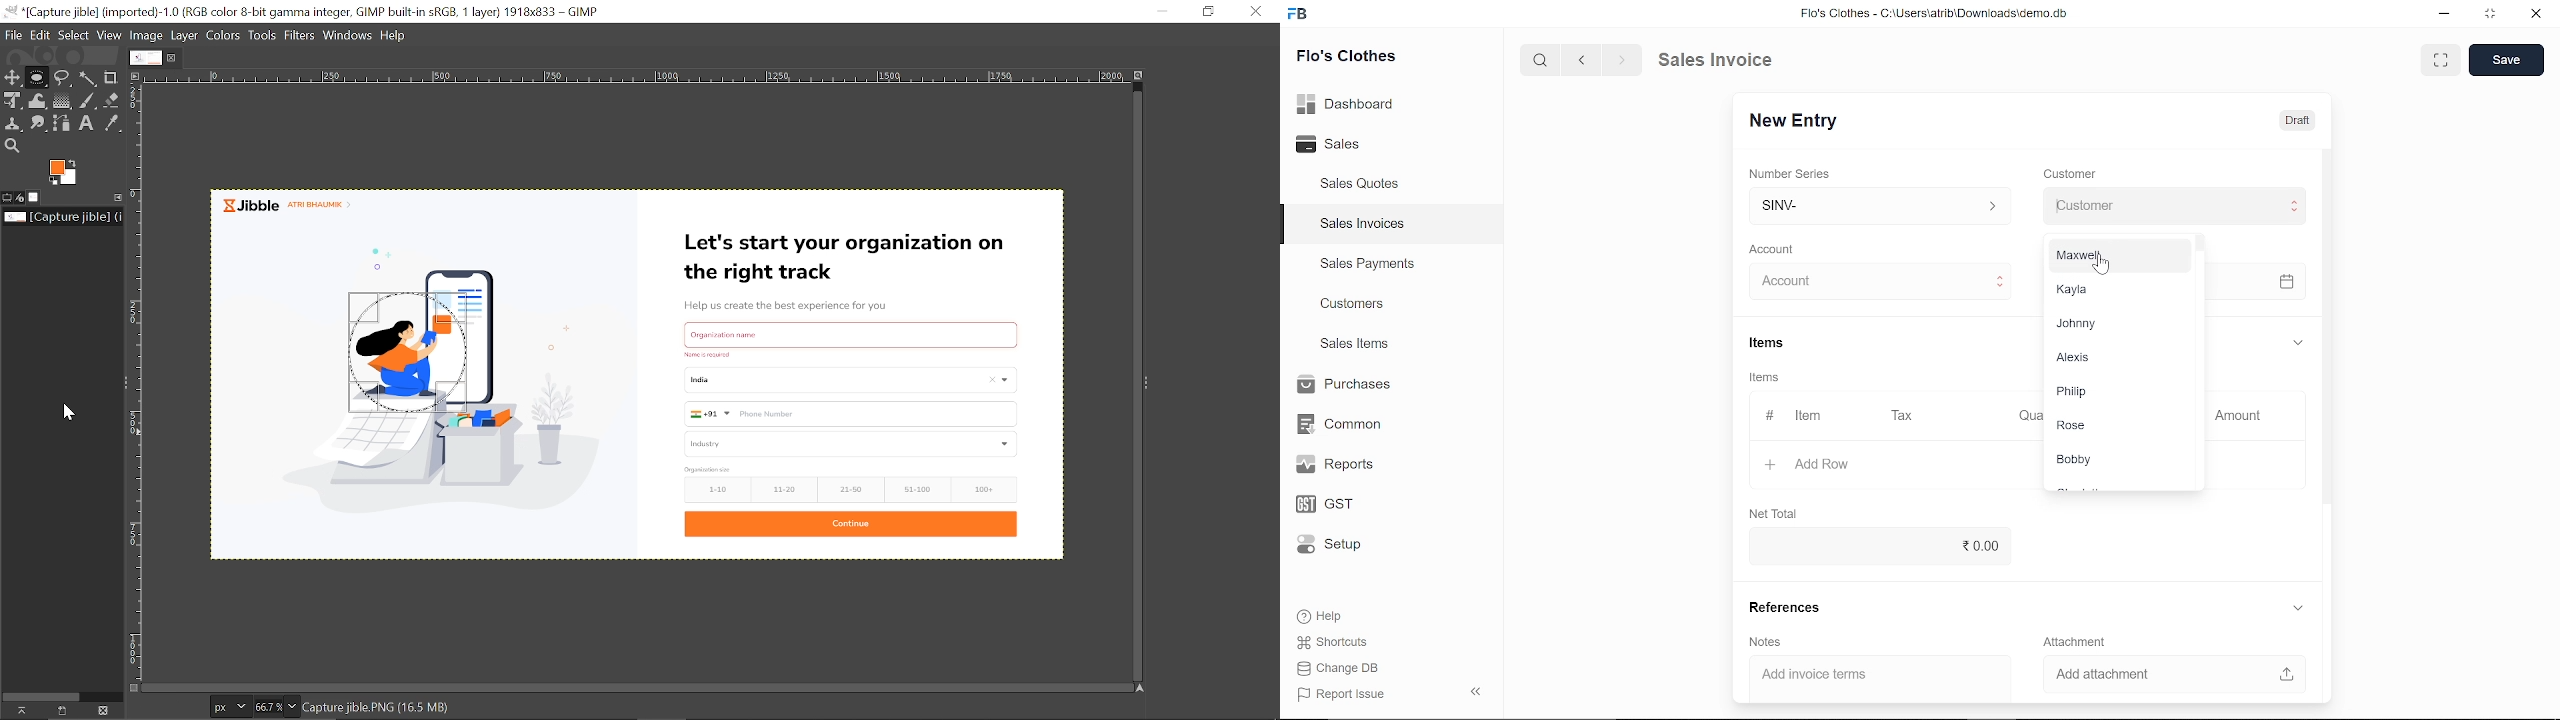 This screenshot has height=728, width=2576. What do you see at coordinates (1812, 464) in the screenshot?
I see `+ Add Row` at bounding box center [1812, 464].